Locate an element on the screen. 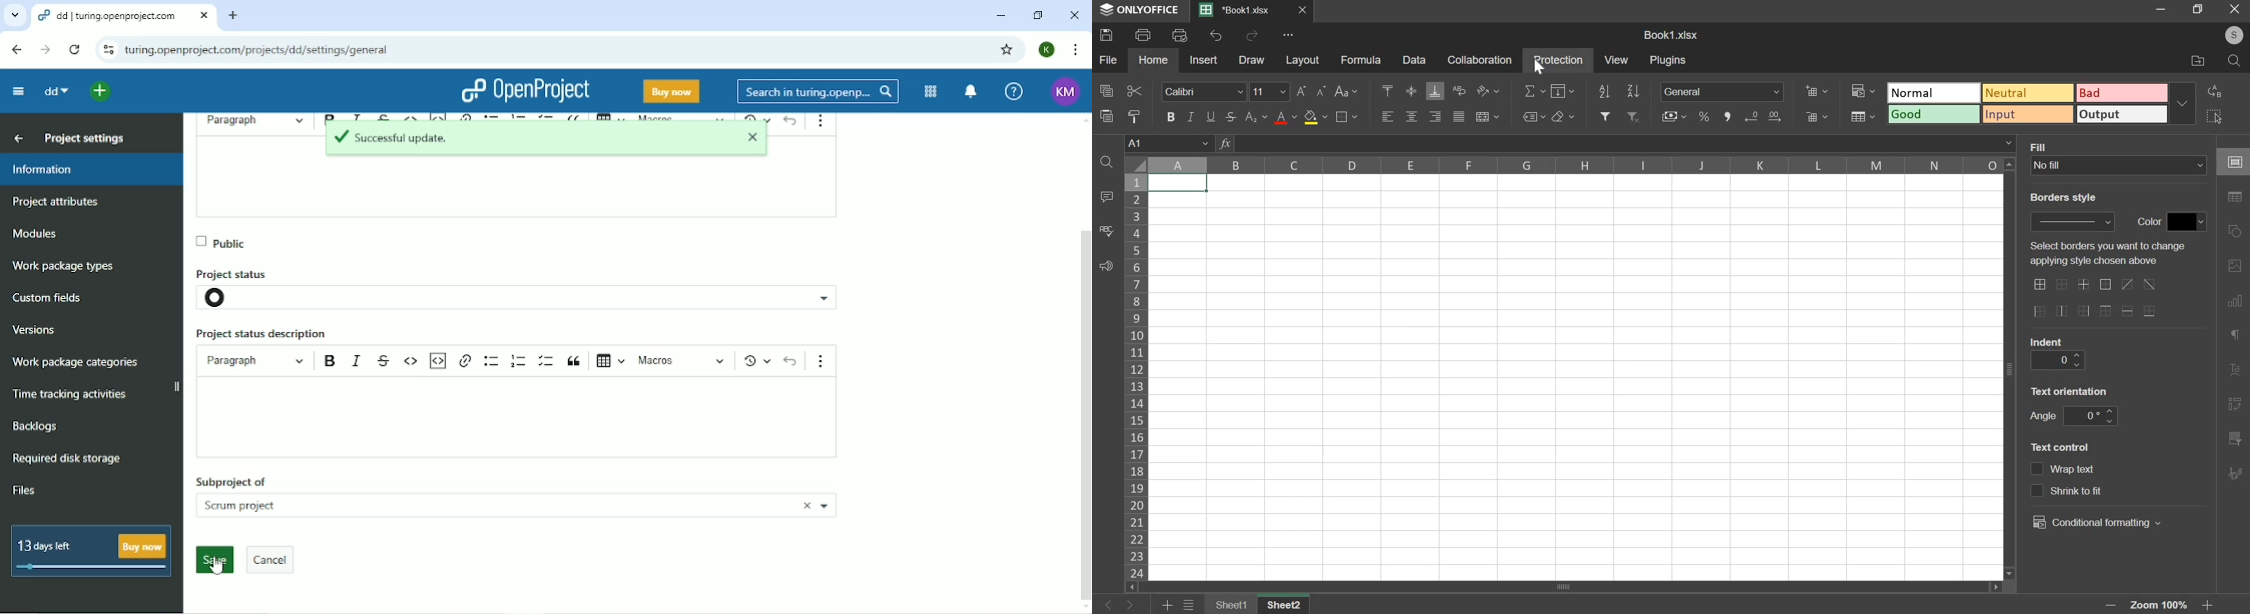 The width and height of the screenshot is (2268, 616). horizontal alignment is located at coordinates (1390, 116).